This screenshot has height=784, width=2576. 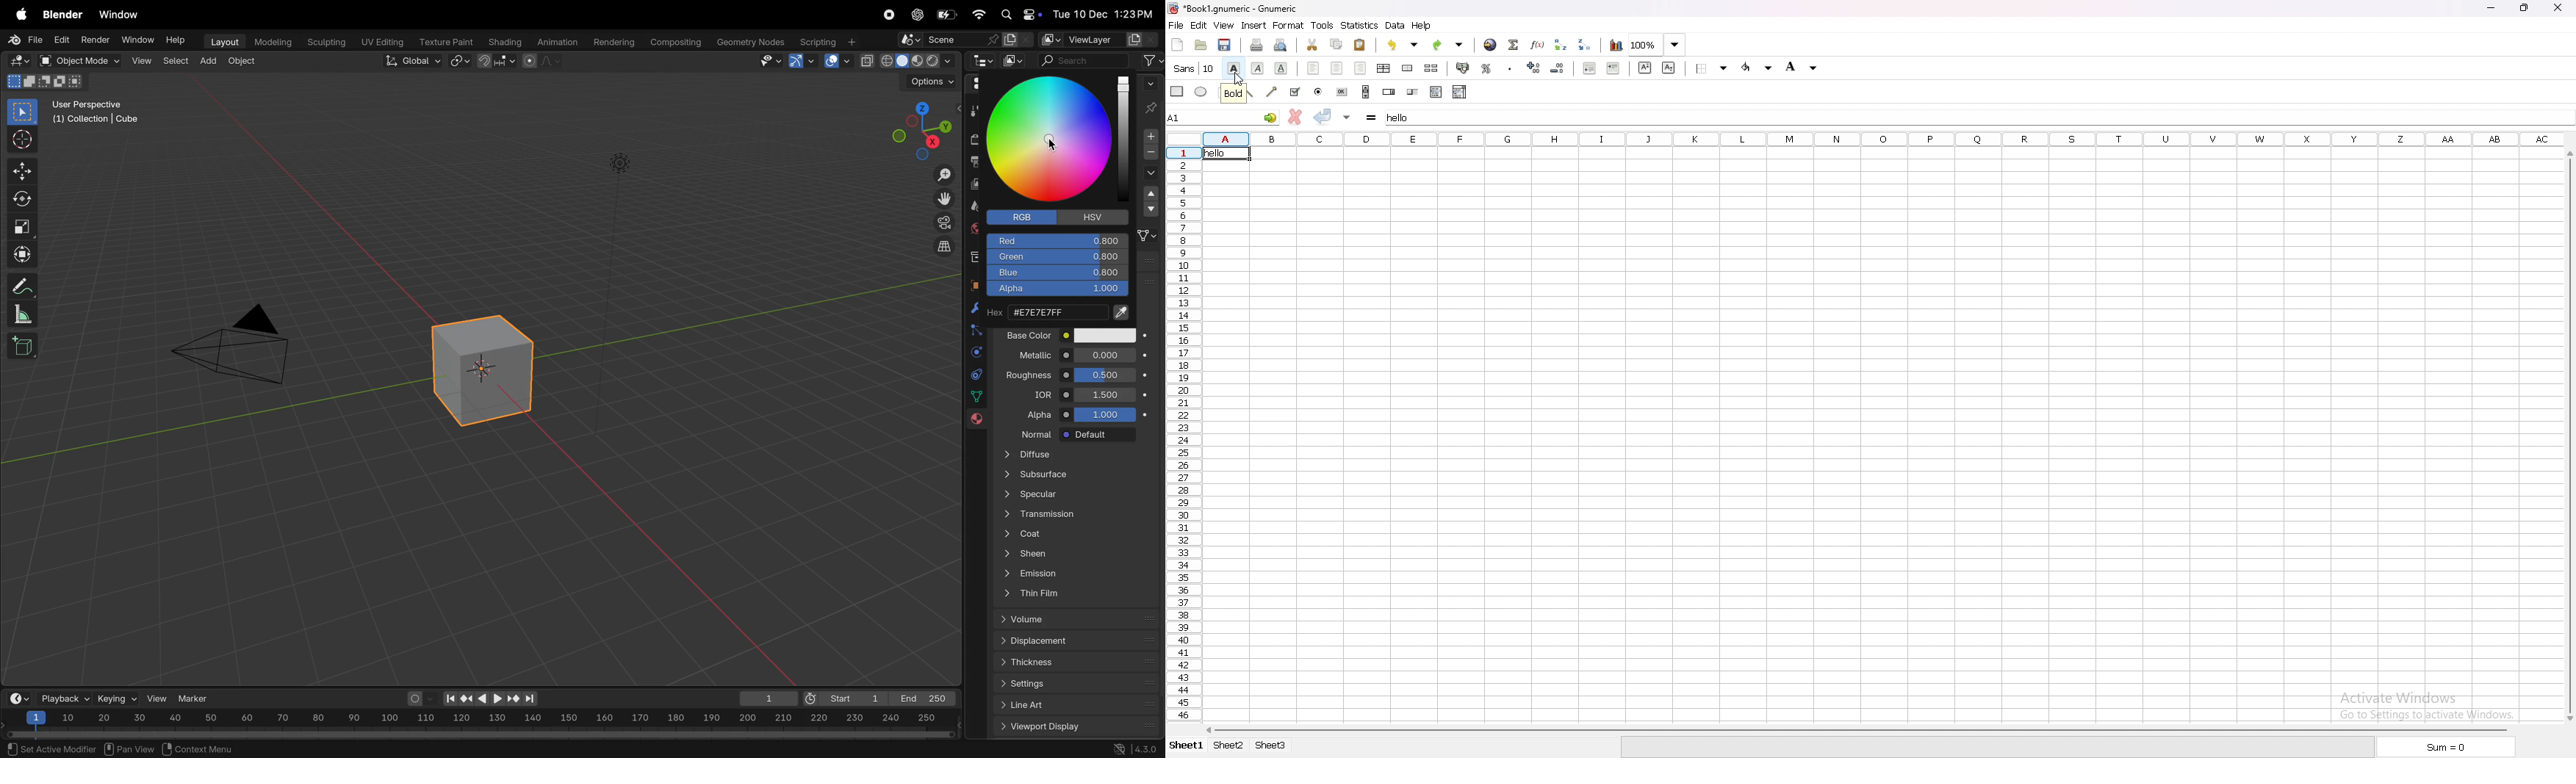 I want to click on roughness, so click(x=1028, y=373).